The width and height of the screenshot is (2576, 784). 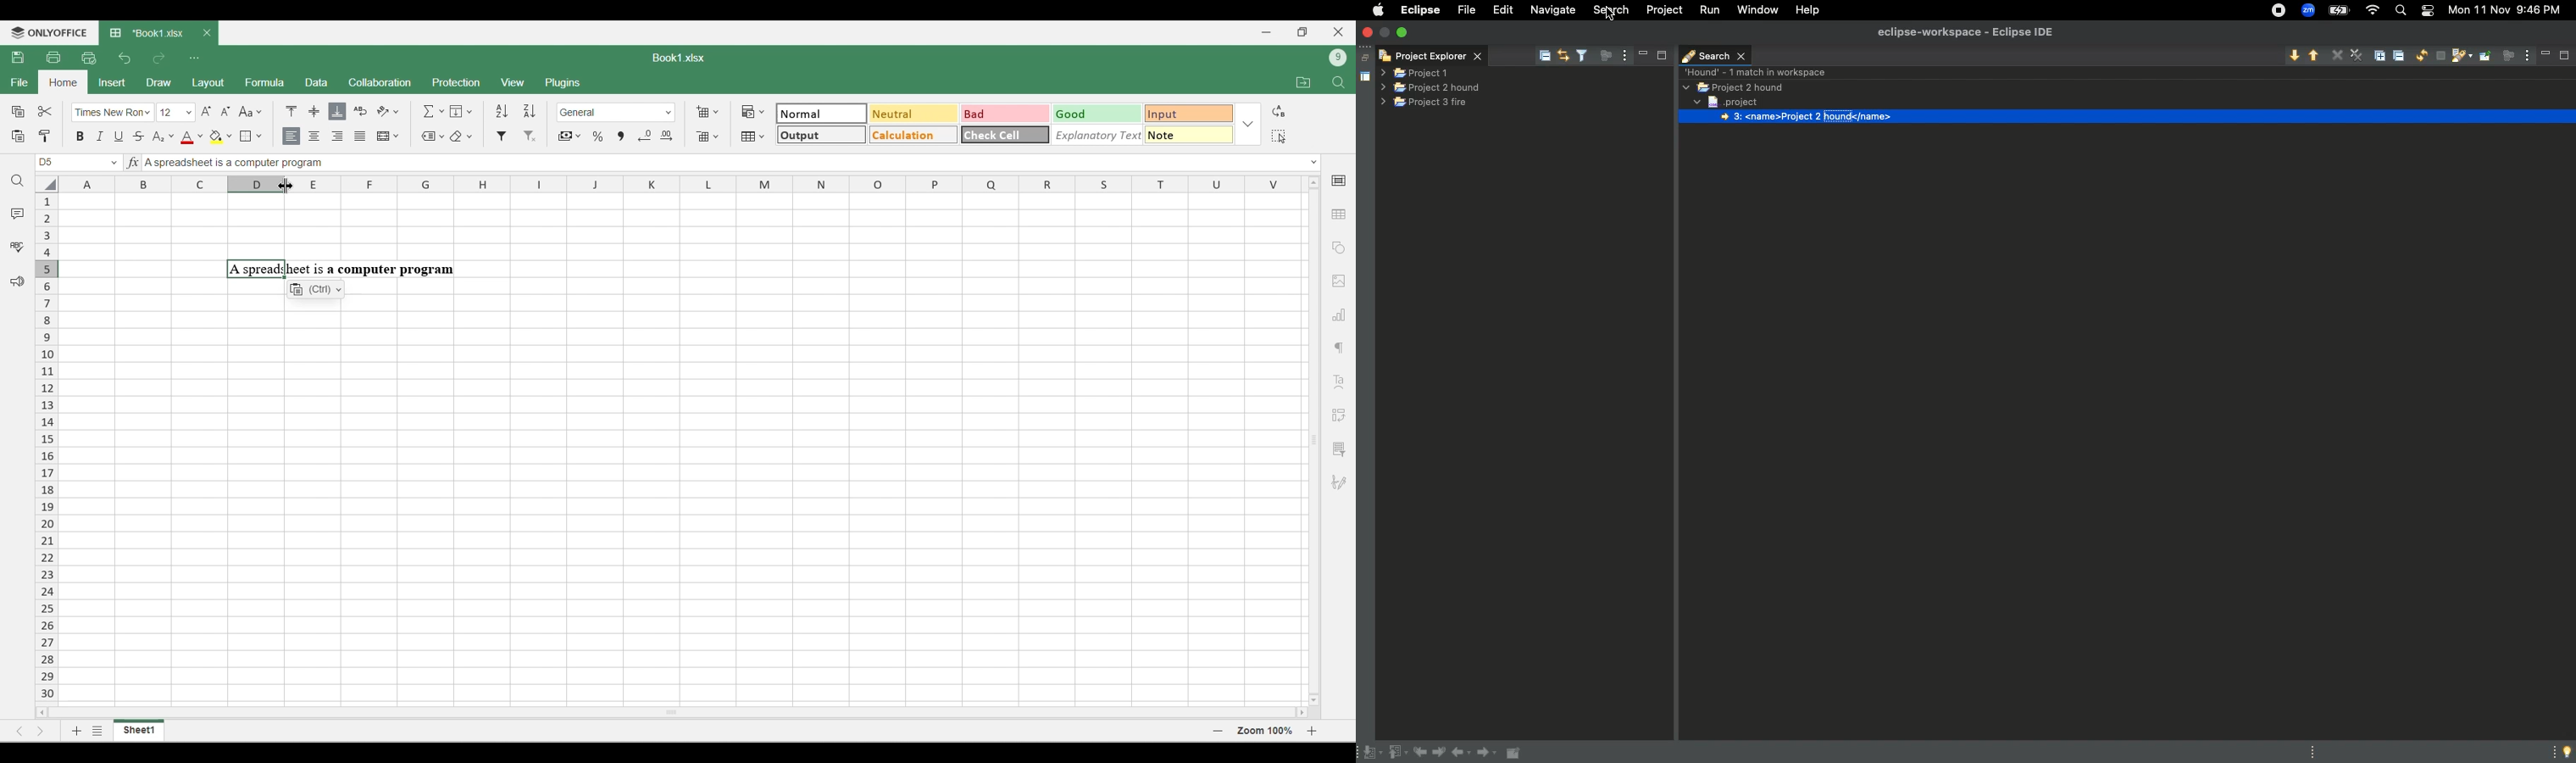 I want to click on Vertical marker, so click(x=47, y=449).